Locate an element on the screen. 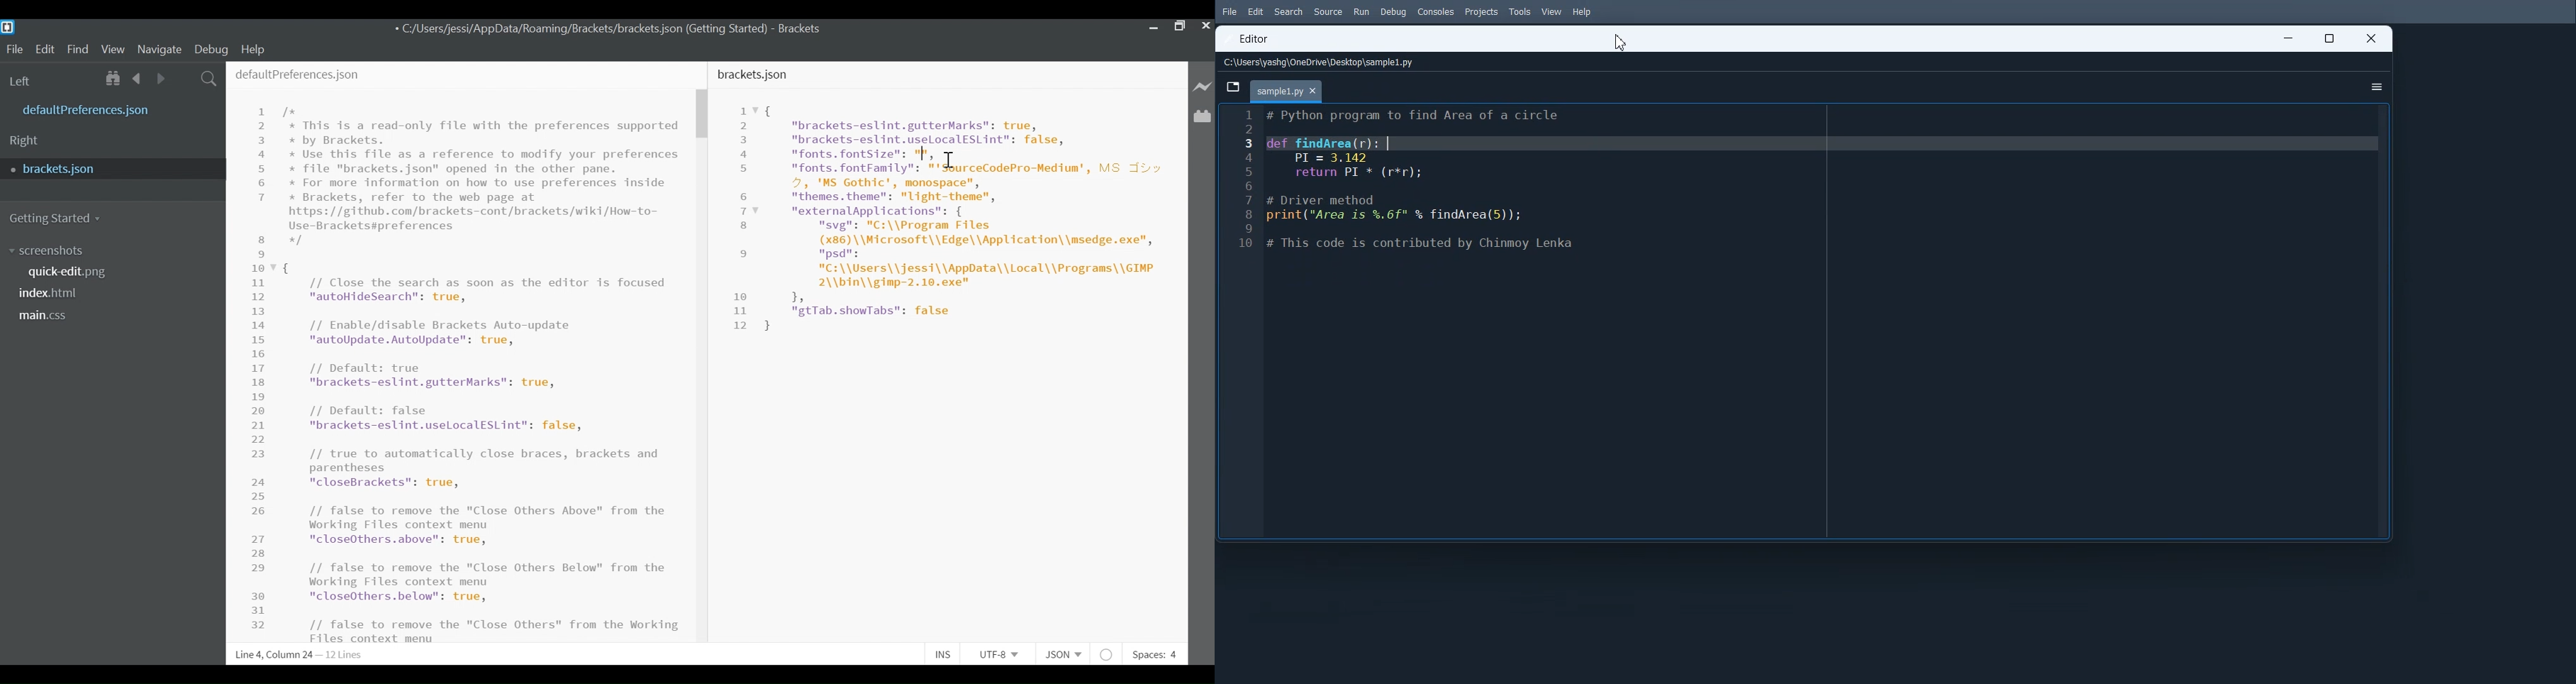 The width and height of the screenshot is (2576, 700). Left is located at coordinates (22, 82).